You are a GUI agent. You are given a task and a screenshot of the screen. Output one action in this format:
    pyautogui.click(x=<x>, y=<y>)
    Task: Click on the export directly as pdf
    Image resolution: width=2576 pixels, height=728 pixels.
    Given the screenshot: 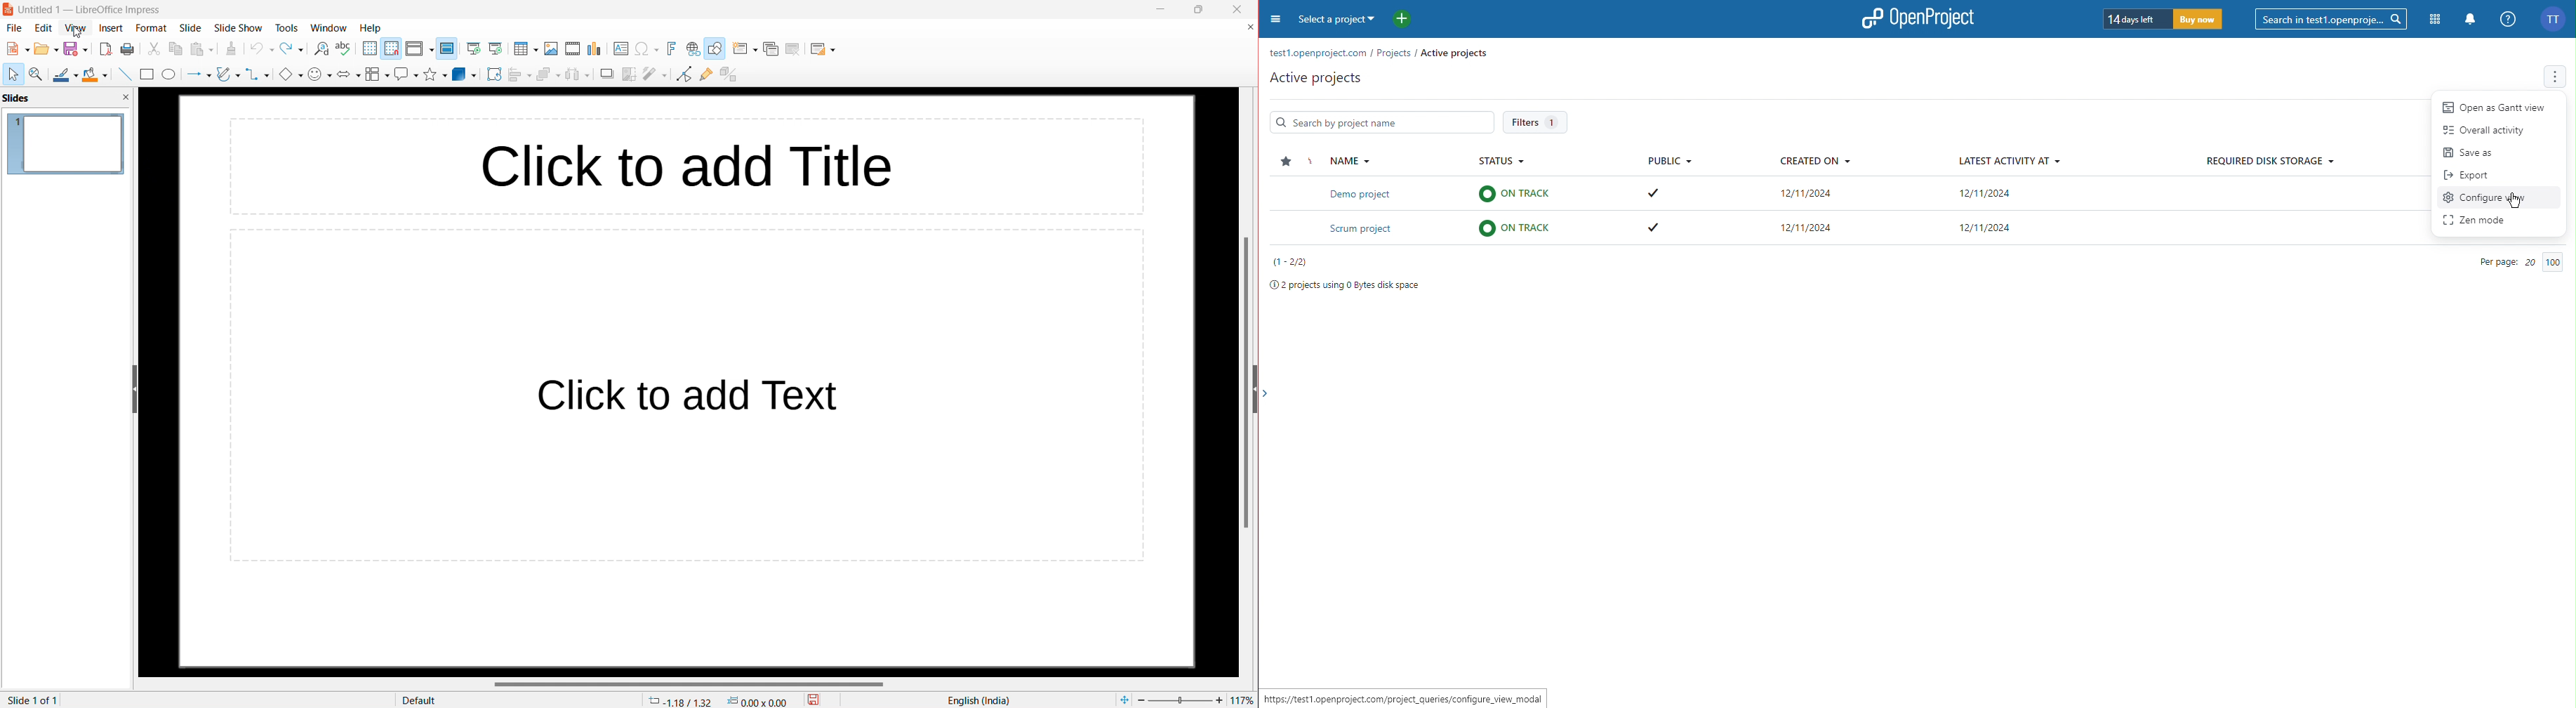 What is the action you would take?
    pyautogui.click(x=106, y=50)
    